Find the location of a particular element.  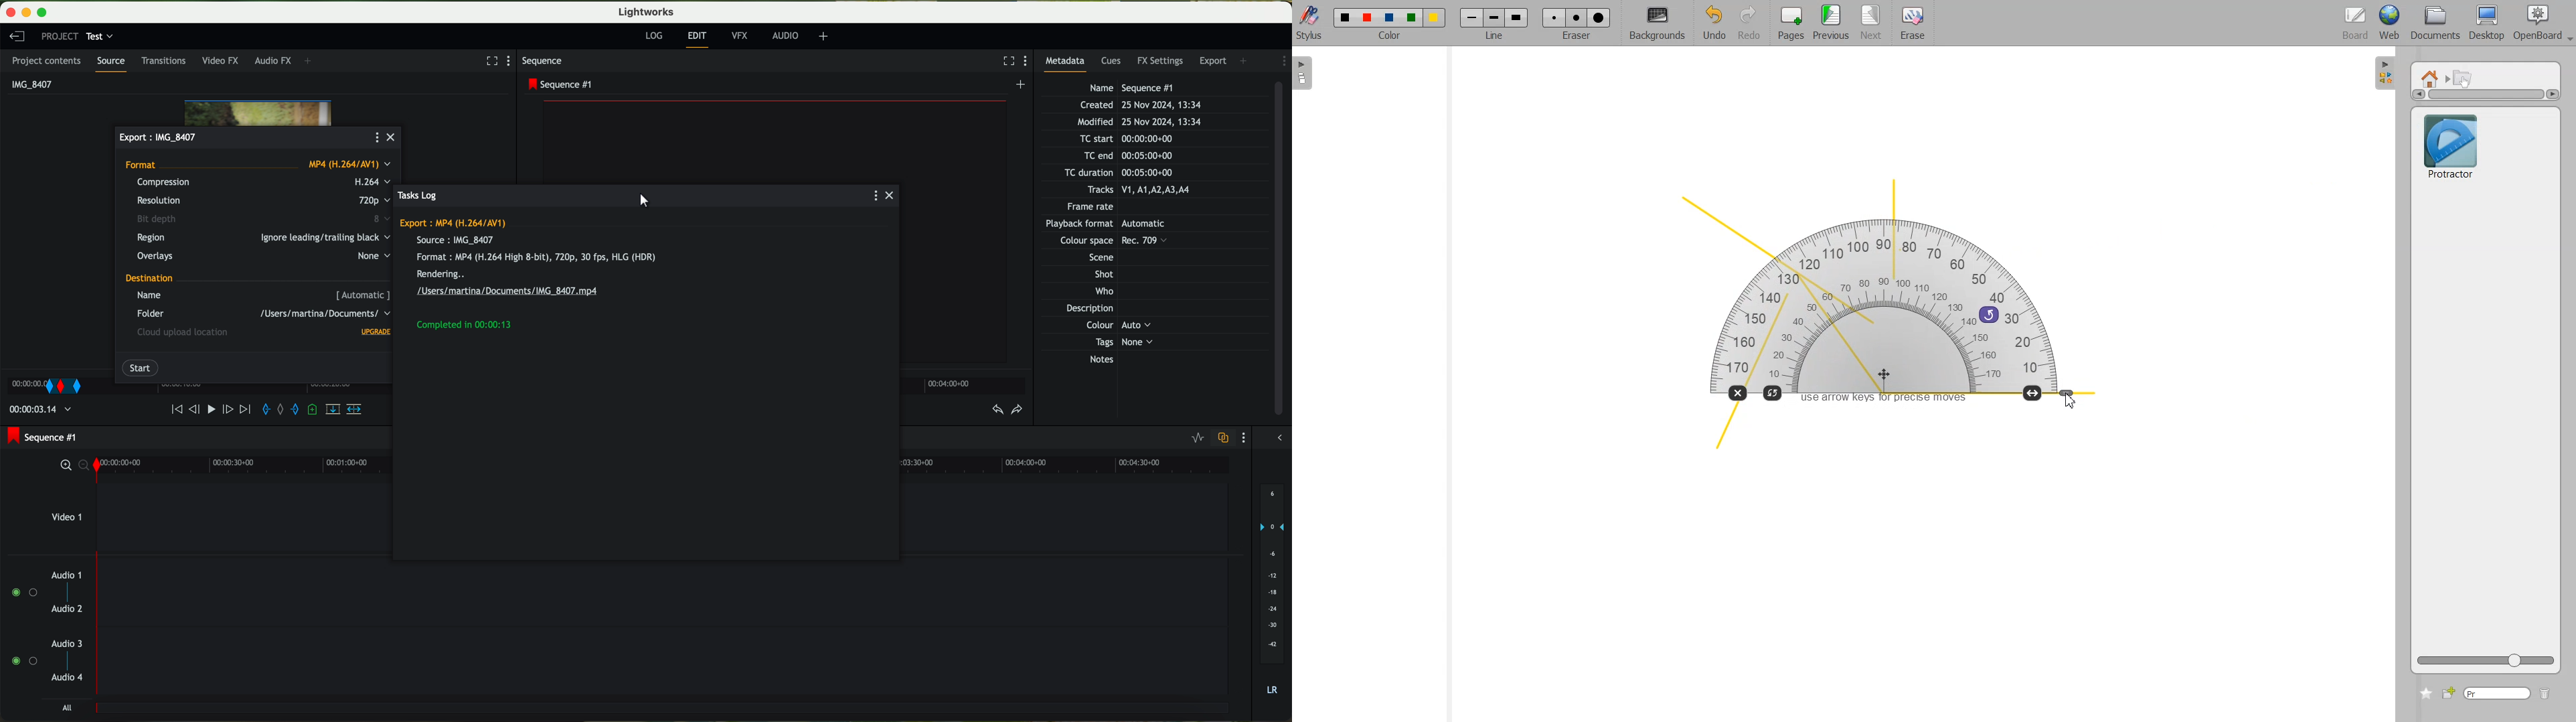

more options is located at coordinates (376, 137).